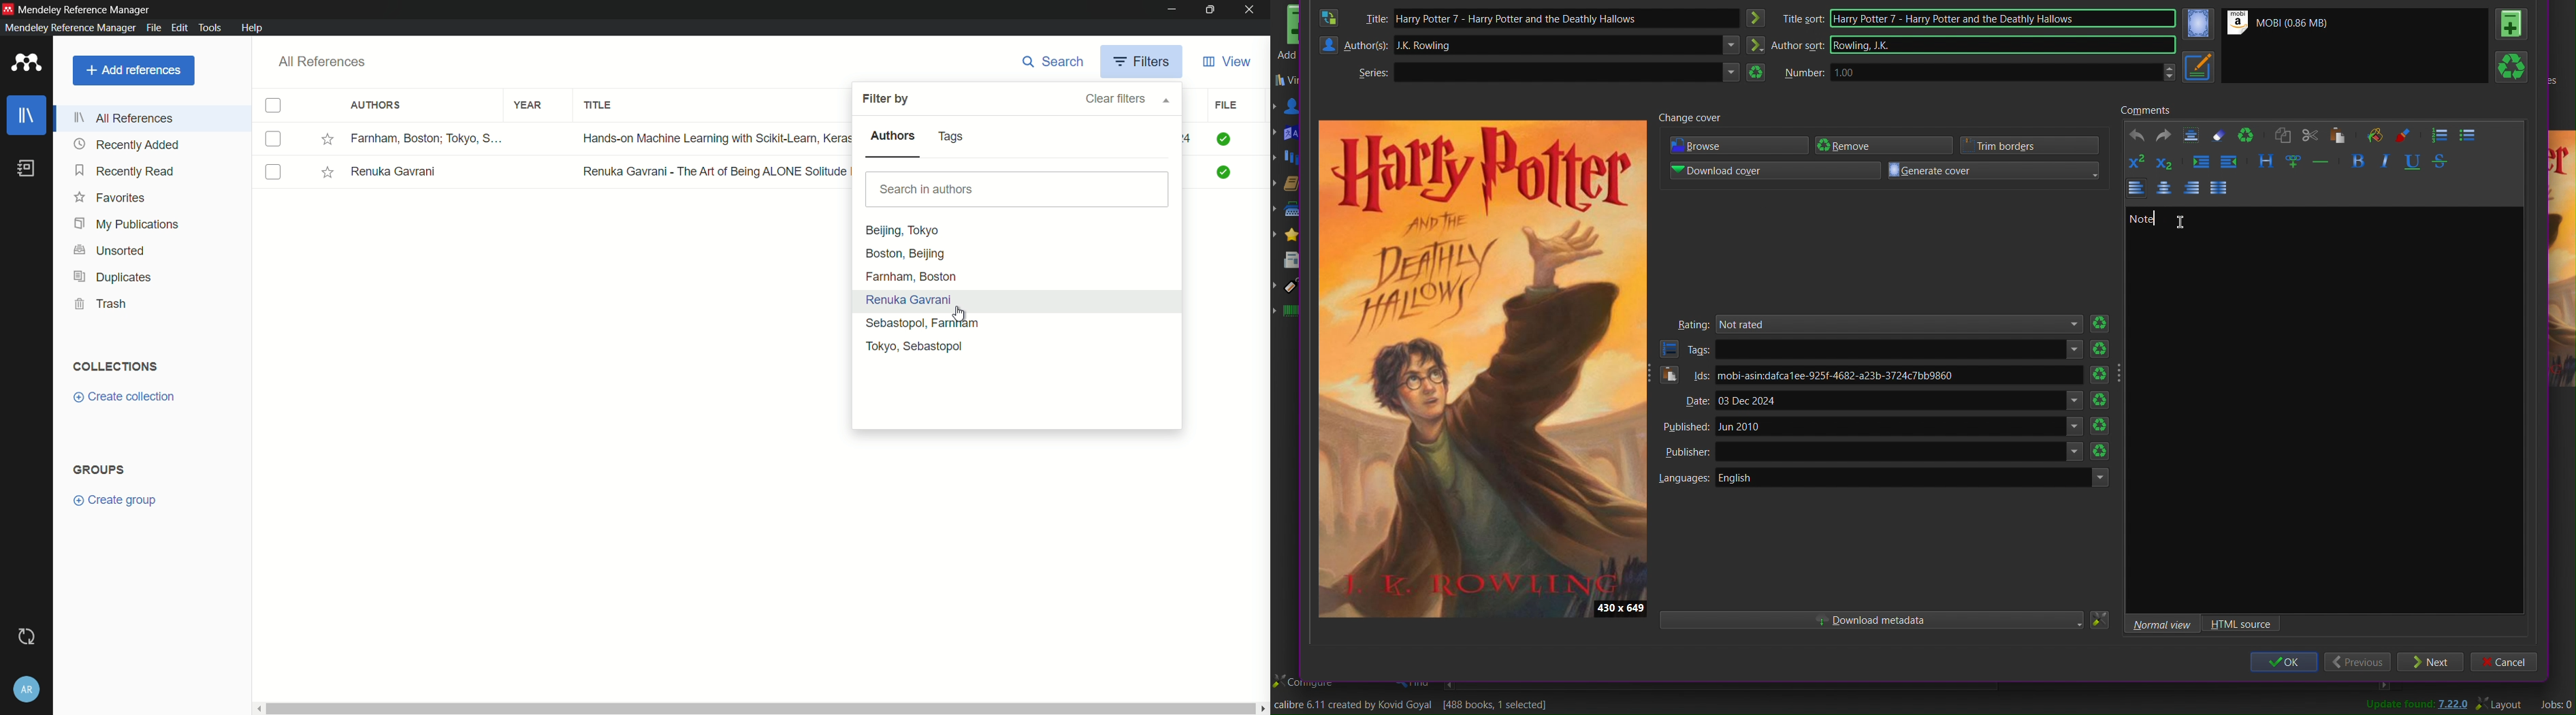  Describe the element at coordinates (2218, 188) in the screenshot. I see `Justify` at that location.